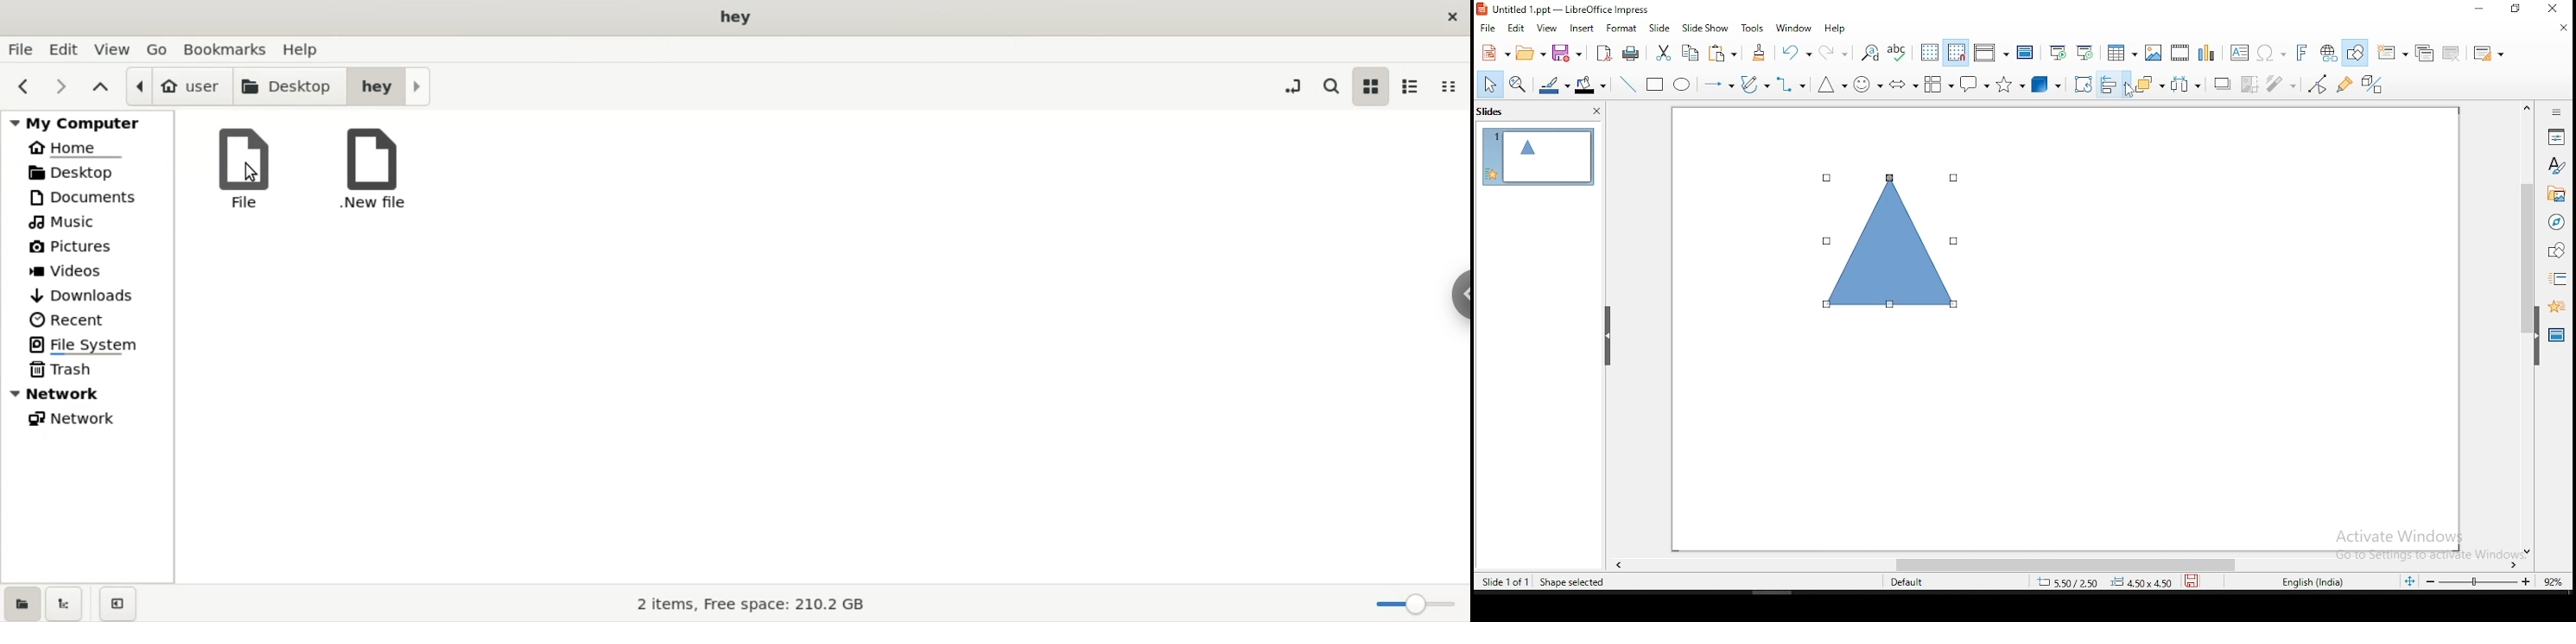 The image size is (2576, 644). I want to click on paste, so click(1724, 54).